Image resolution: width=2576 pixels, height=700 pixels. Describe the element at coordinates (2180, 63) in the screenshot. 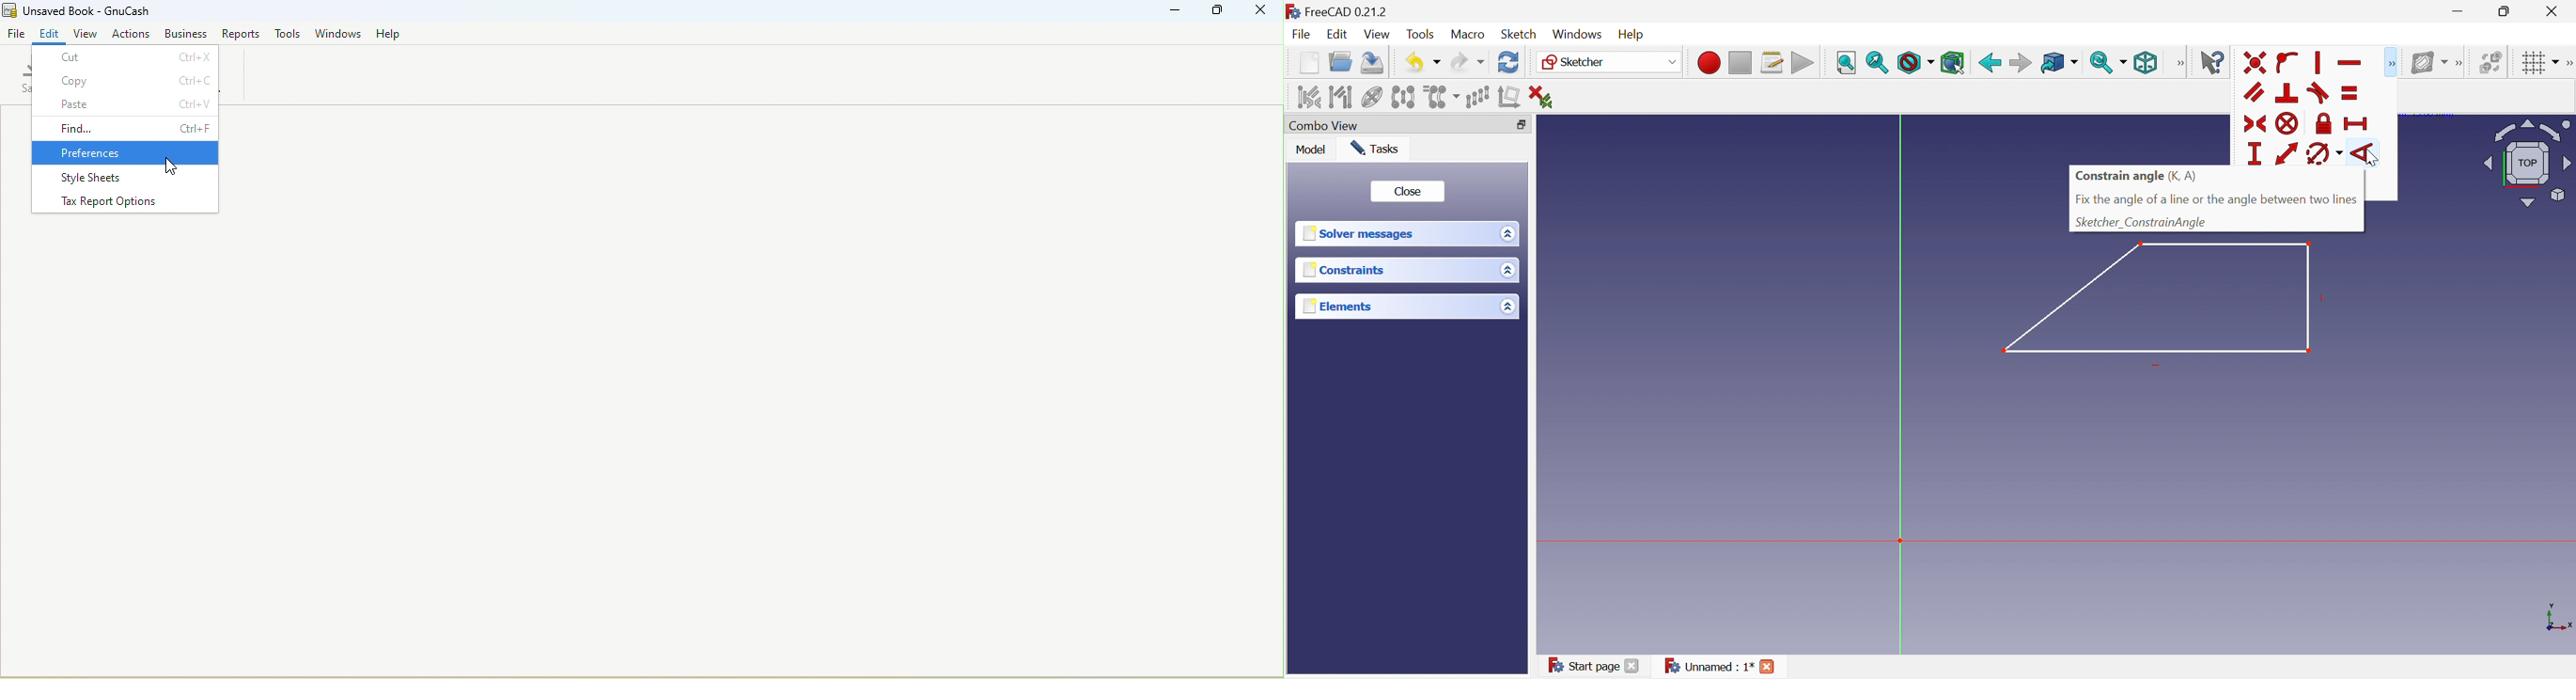

I see `More` at that location.